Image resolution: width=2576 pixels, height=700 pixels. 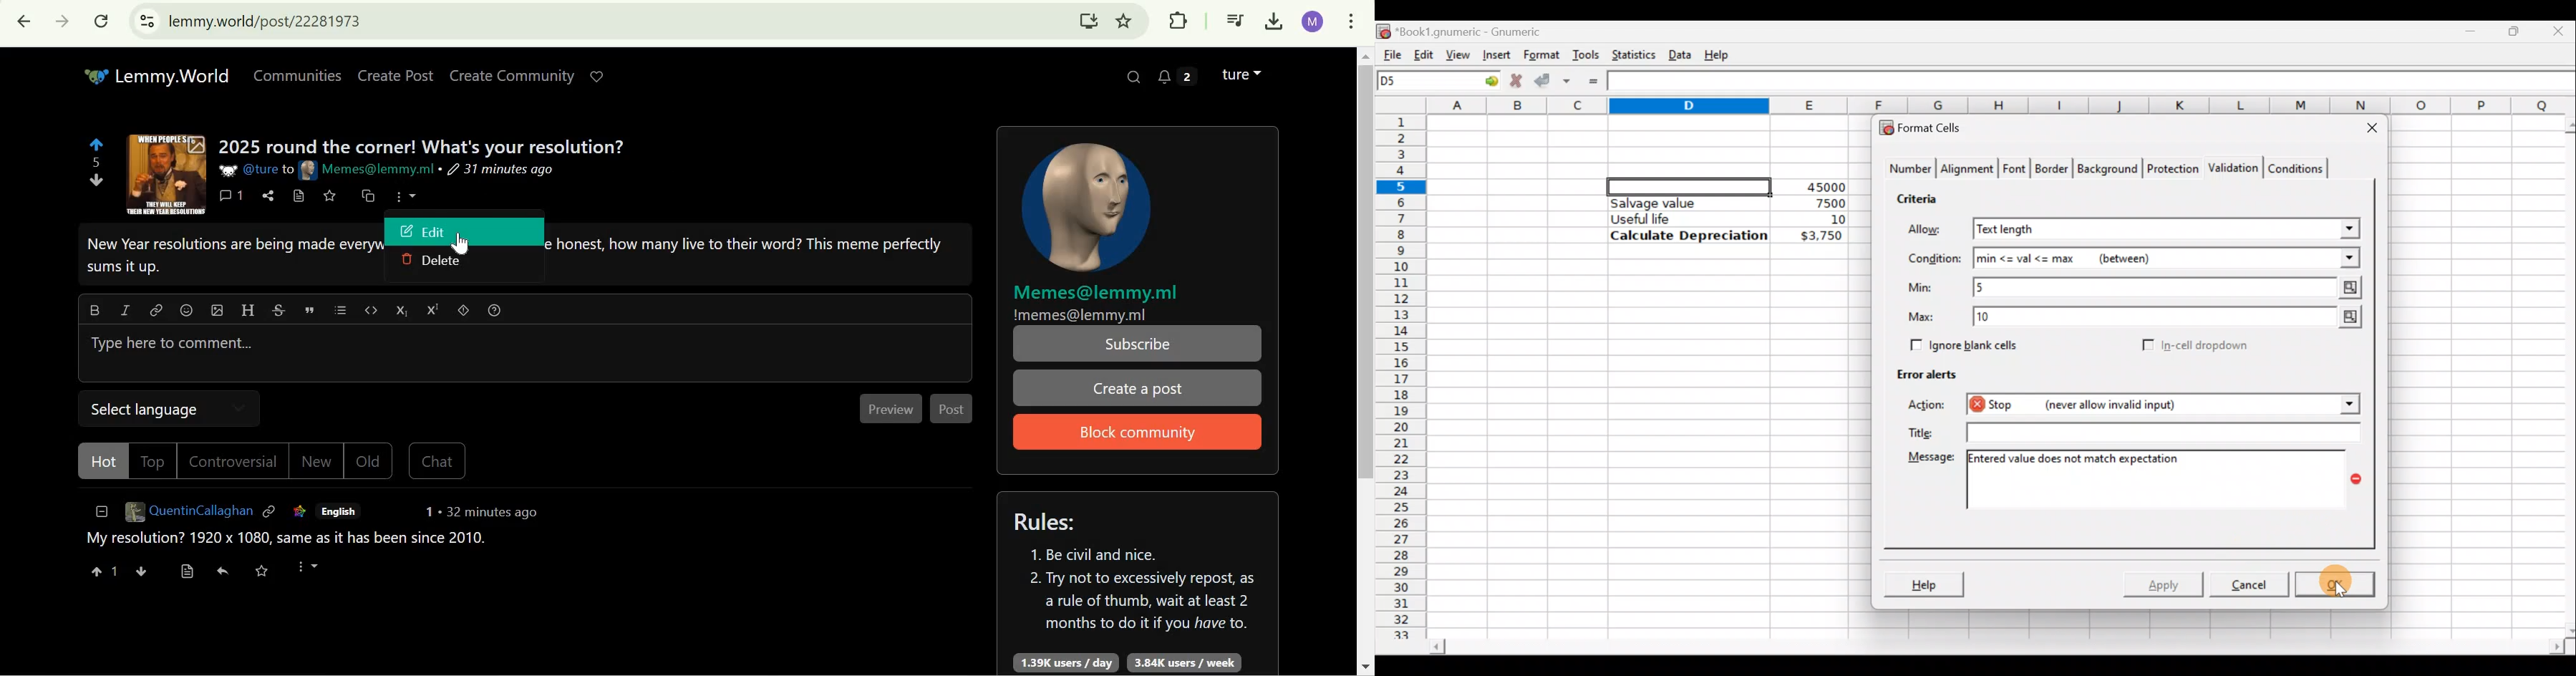 I want to click on Calculate Depreciation, so click(x=1689, y=235).